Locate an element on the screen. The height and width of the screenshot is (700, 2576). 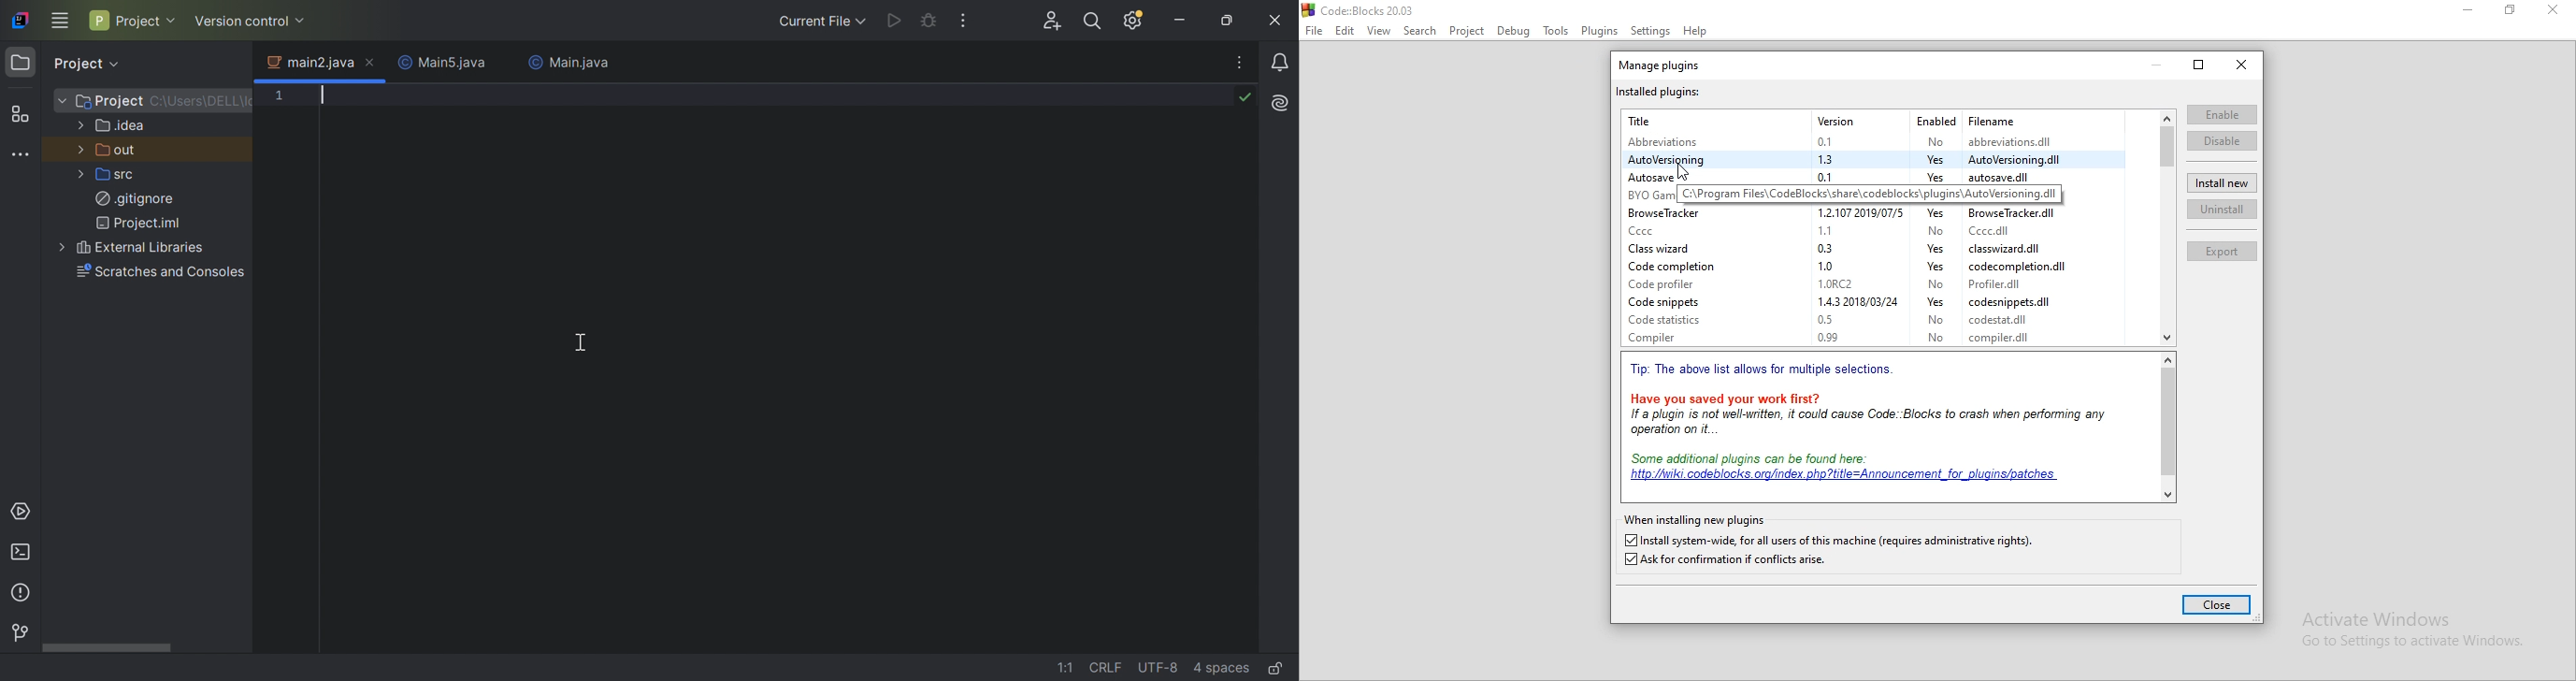
Cccc is located at coordinates (1672, 230).